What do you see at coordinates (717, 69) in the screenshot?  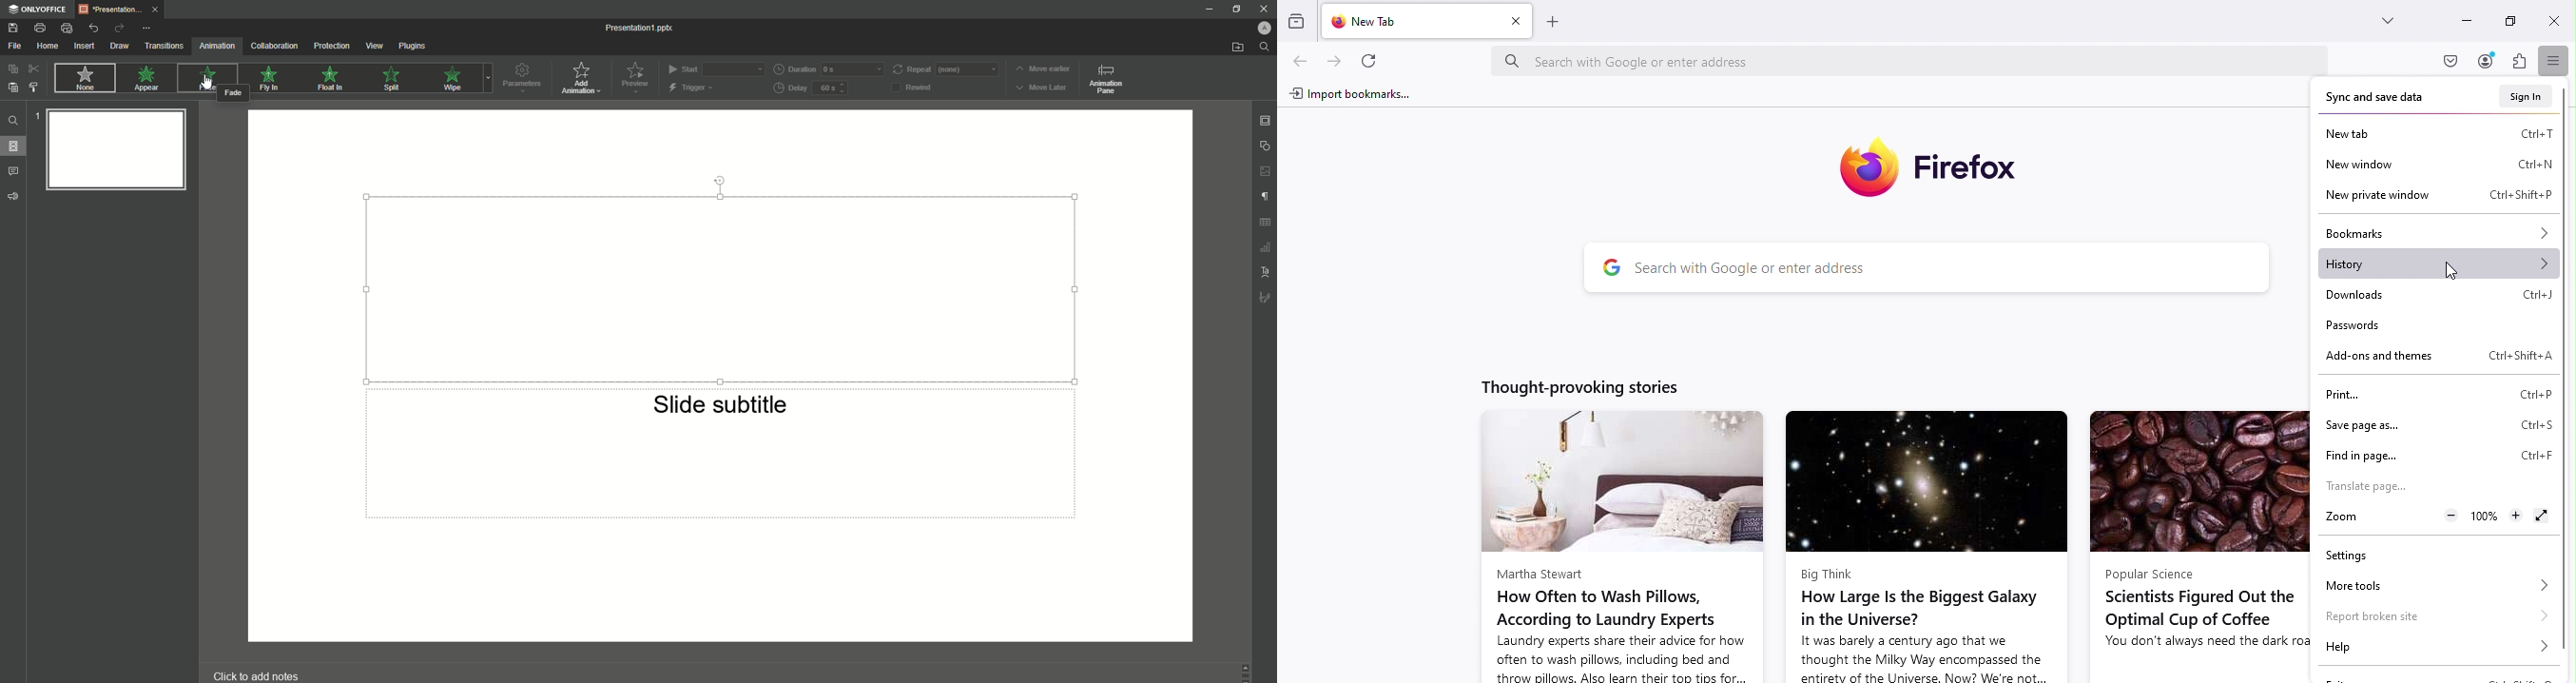 I see `Start (on Click)` at bounding box center [717, 69].